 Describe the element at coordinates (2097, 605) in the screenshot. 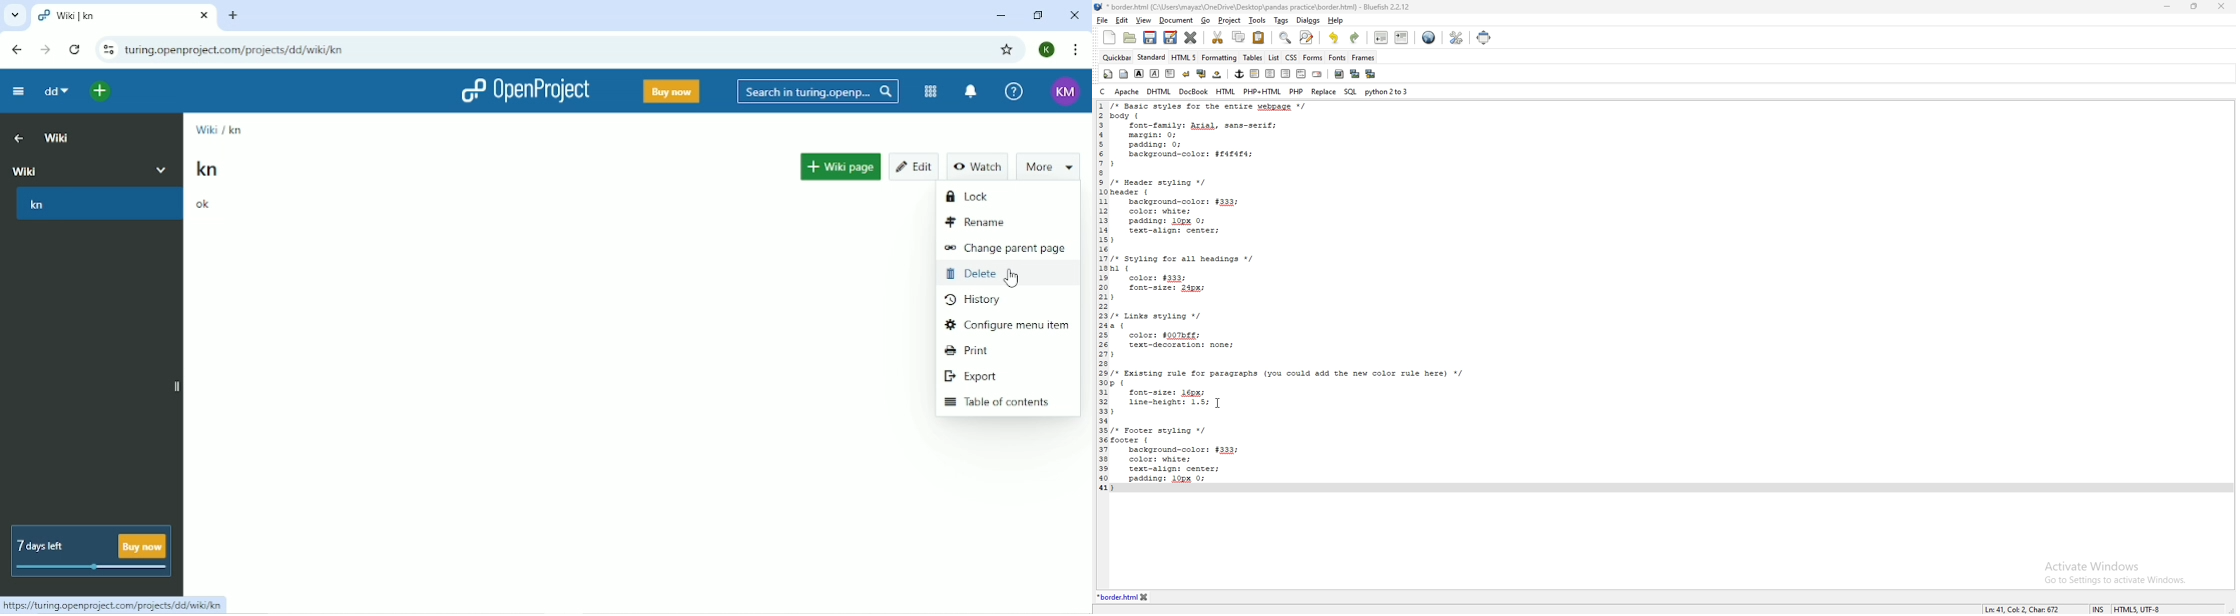

I see `INS` at that location.